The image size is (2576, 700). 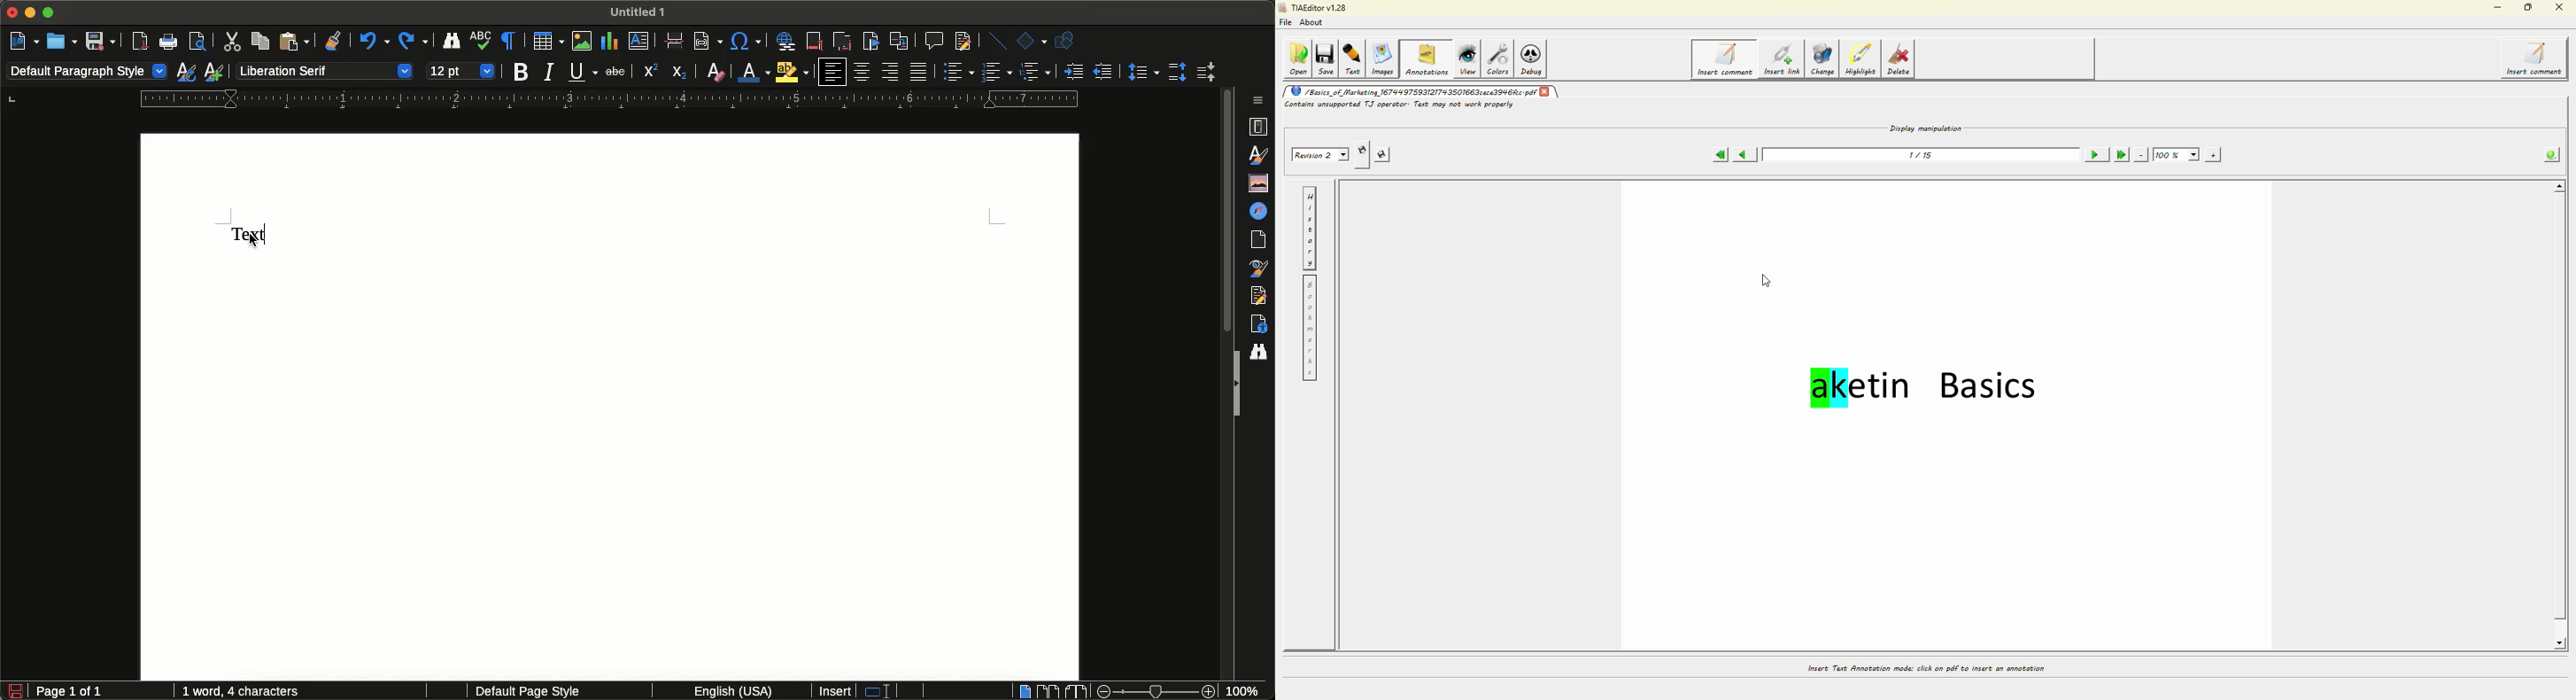 I want to click on Redo, so click(x=413, y=42).